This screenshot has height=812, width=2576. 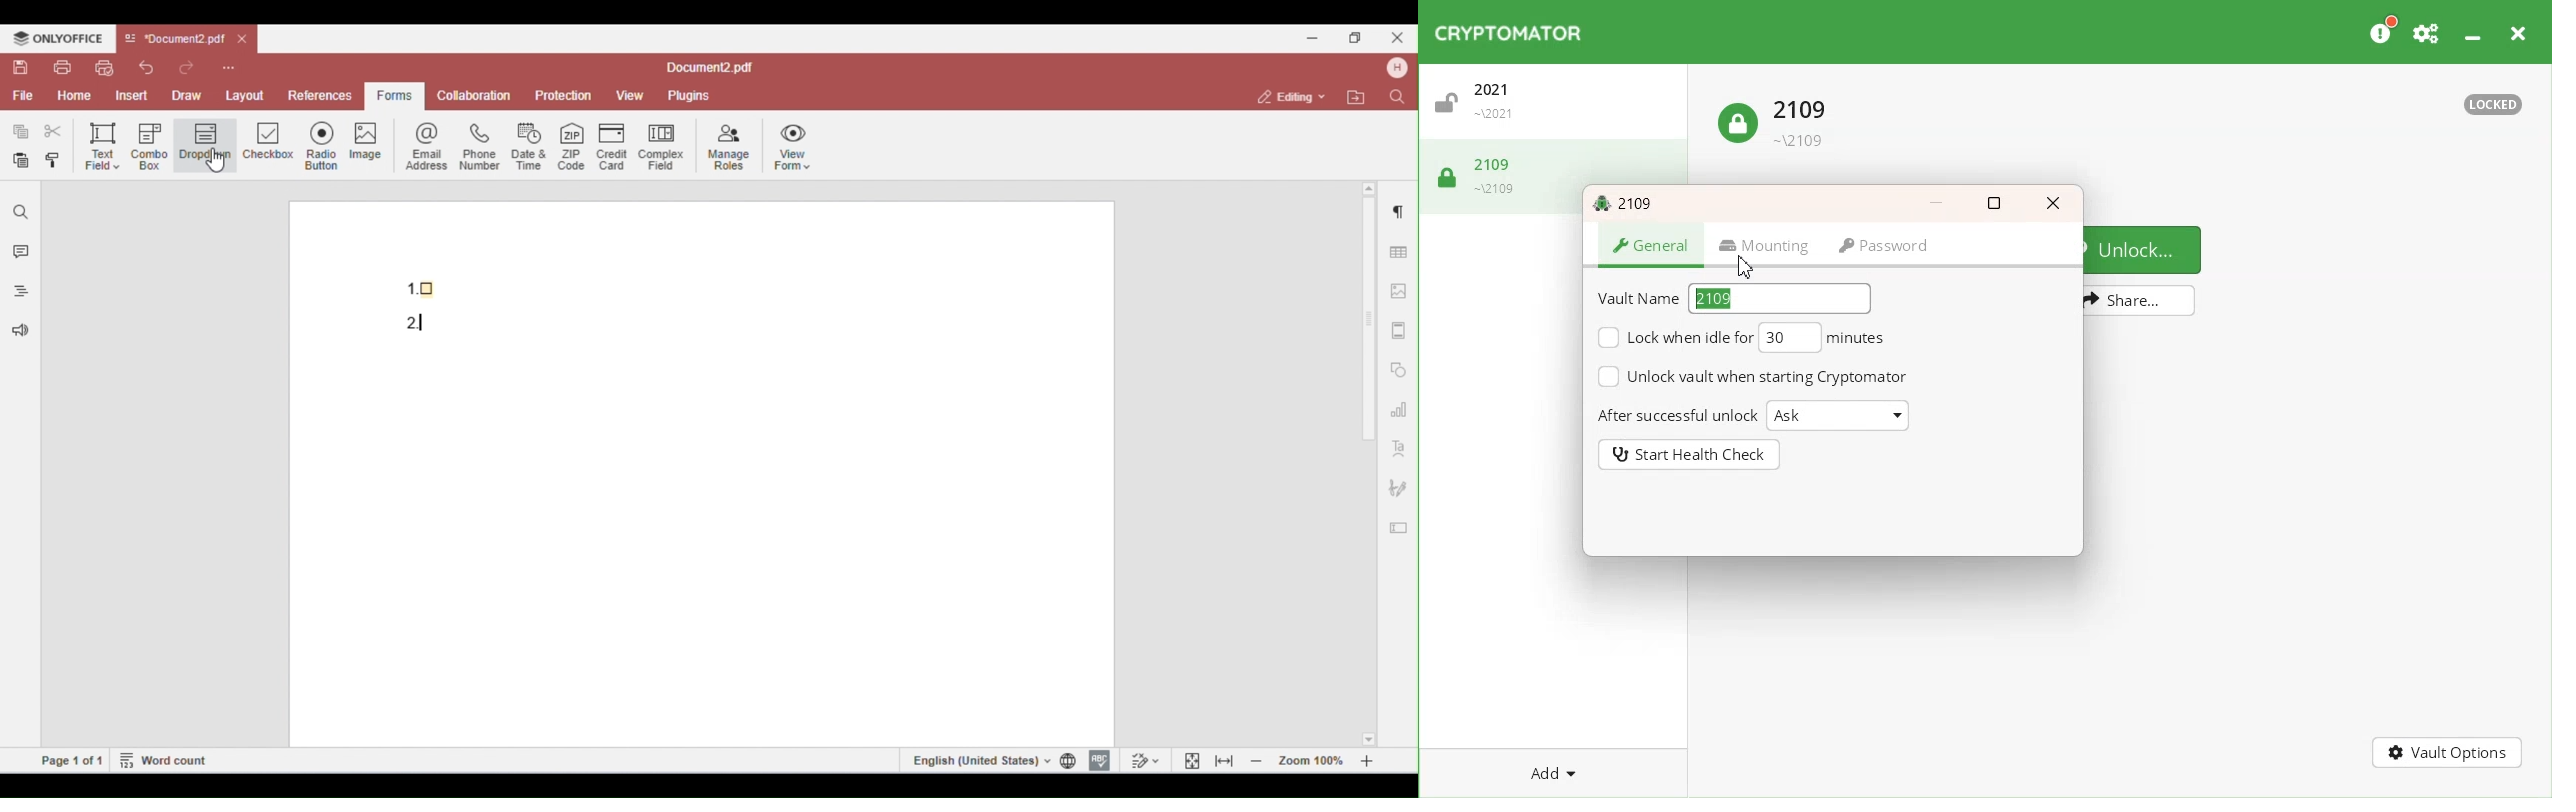 I want to click on Close, so click(x=2053, y=202).